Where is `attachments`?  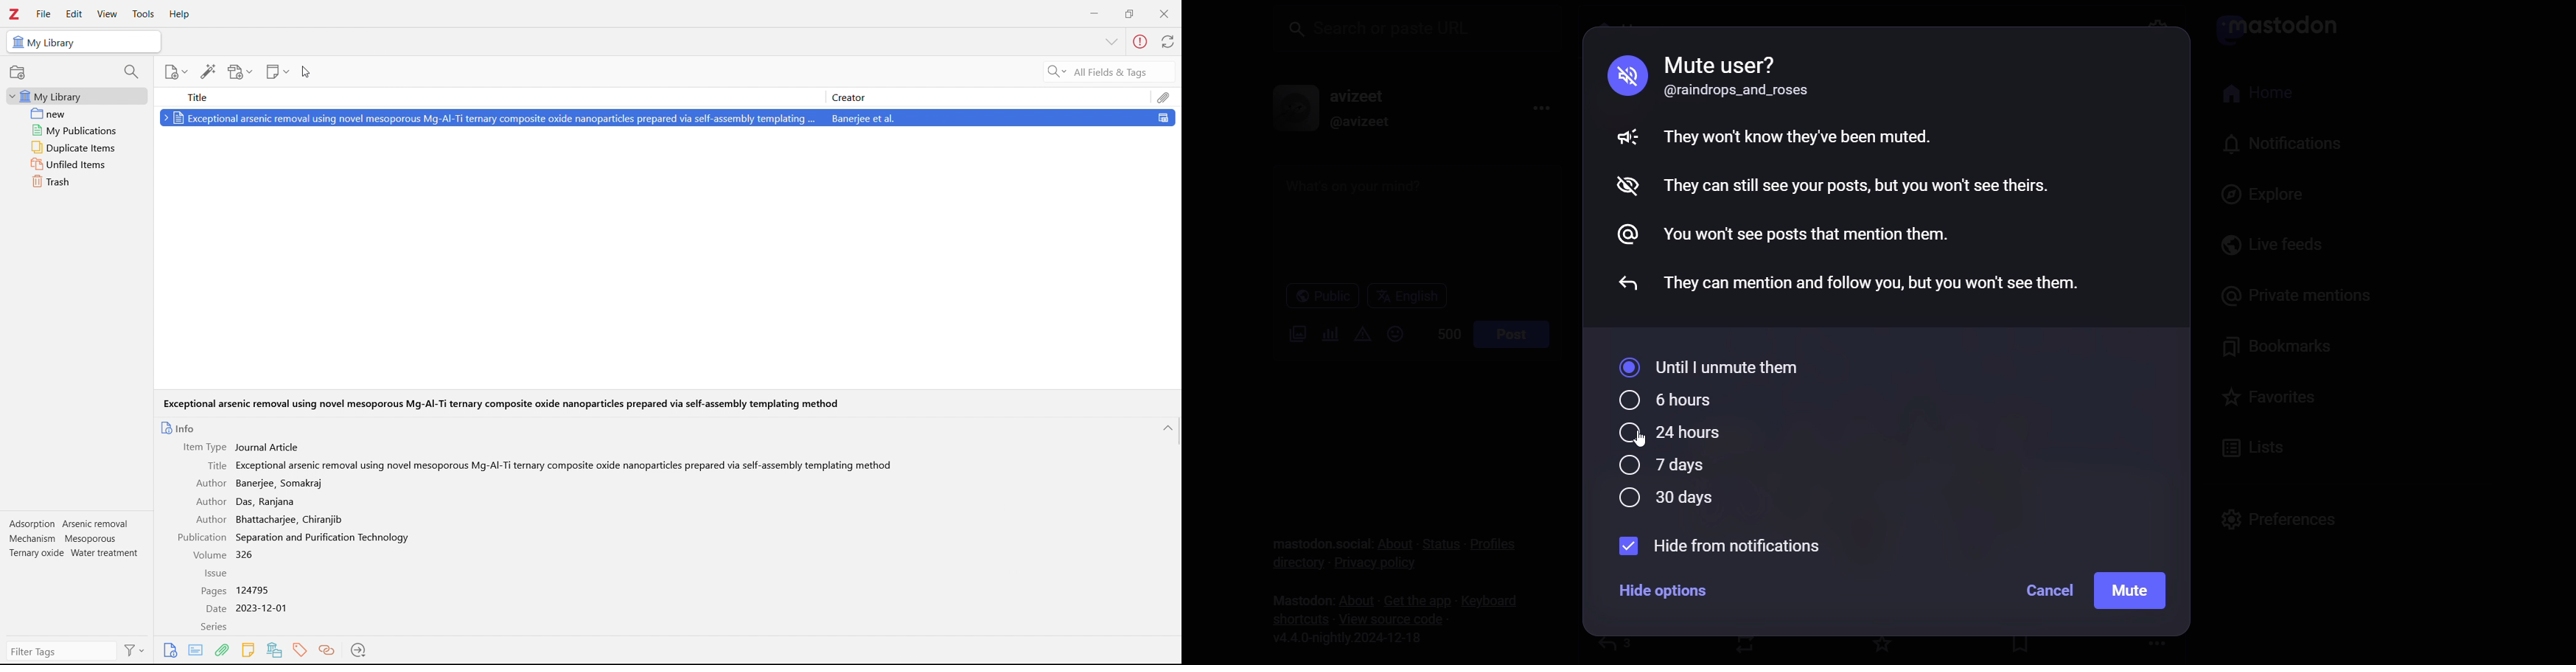
attachments is located at coordinates (223, 651).